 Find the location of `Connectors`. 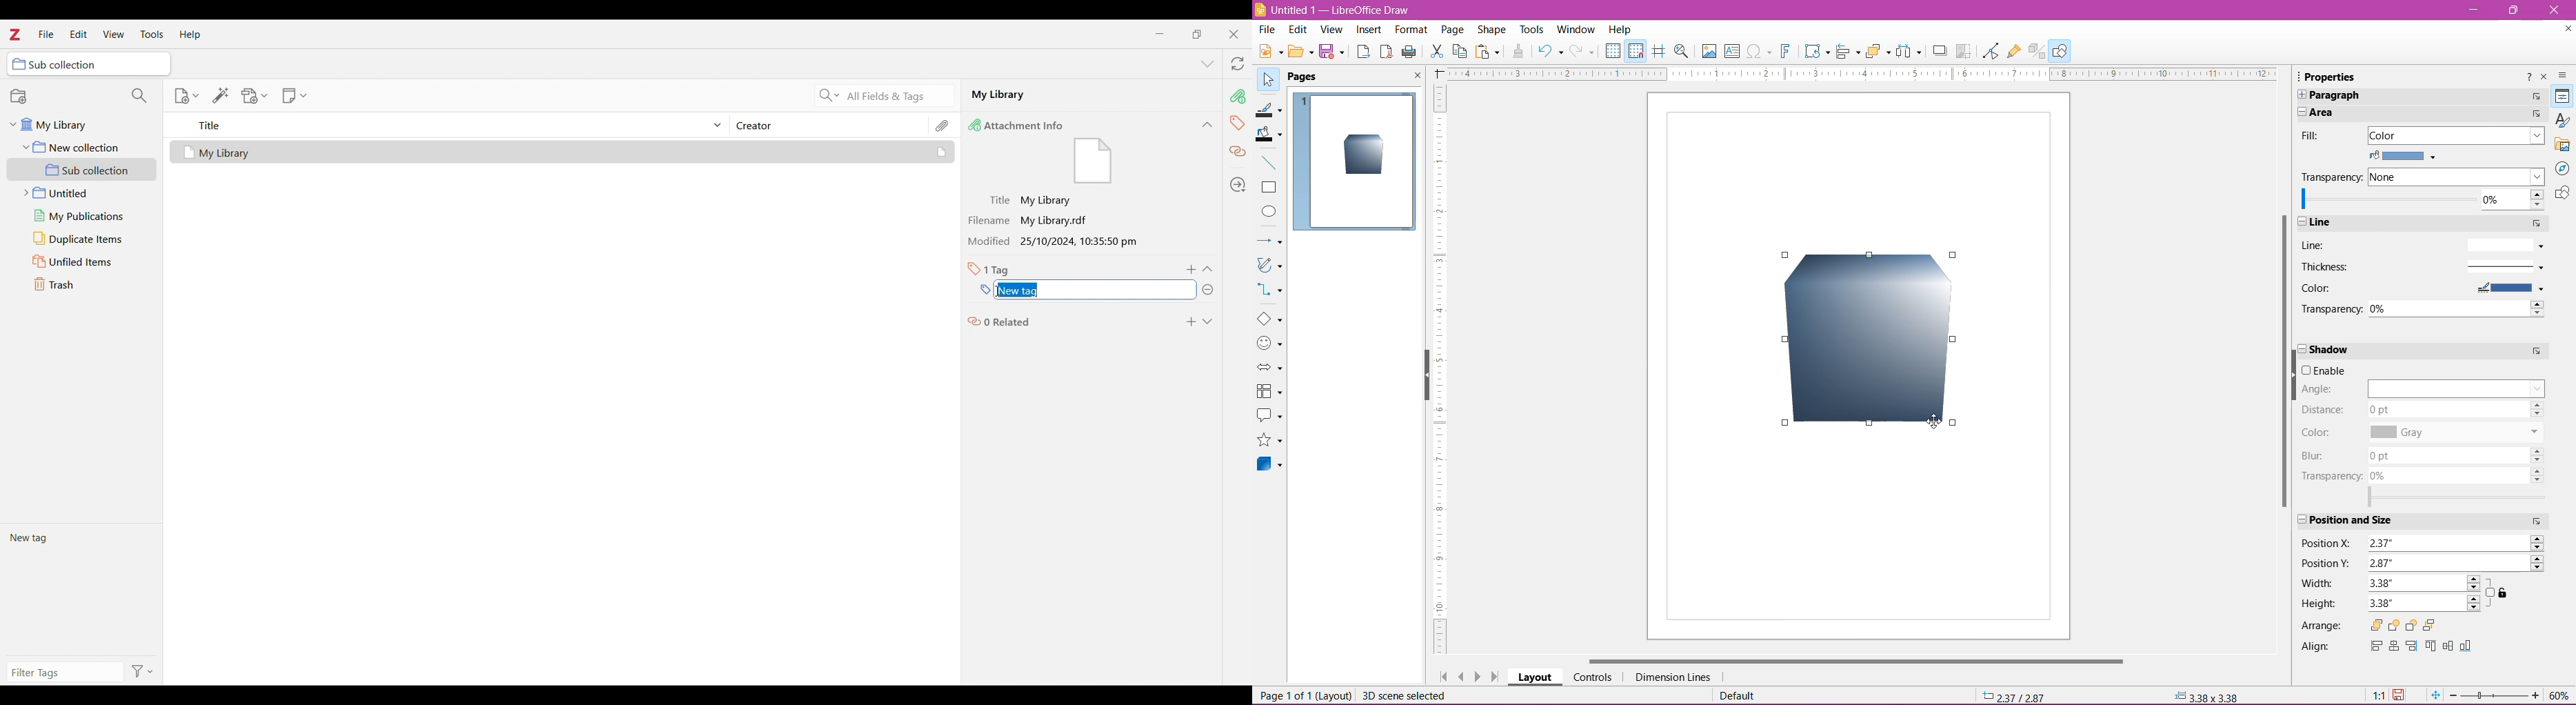

Connectors is located at coordinates (1271, 290).